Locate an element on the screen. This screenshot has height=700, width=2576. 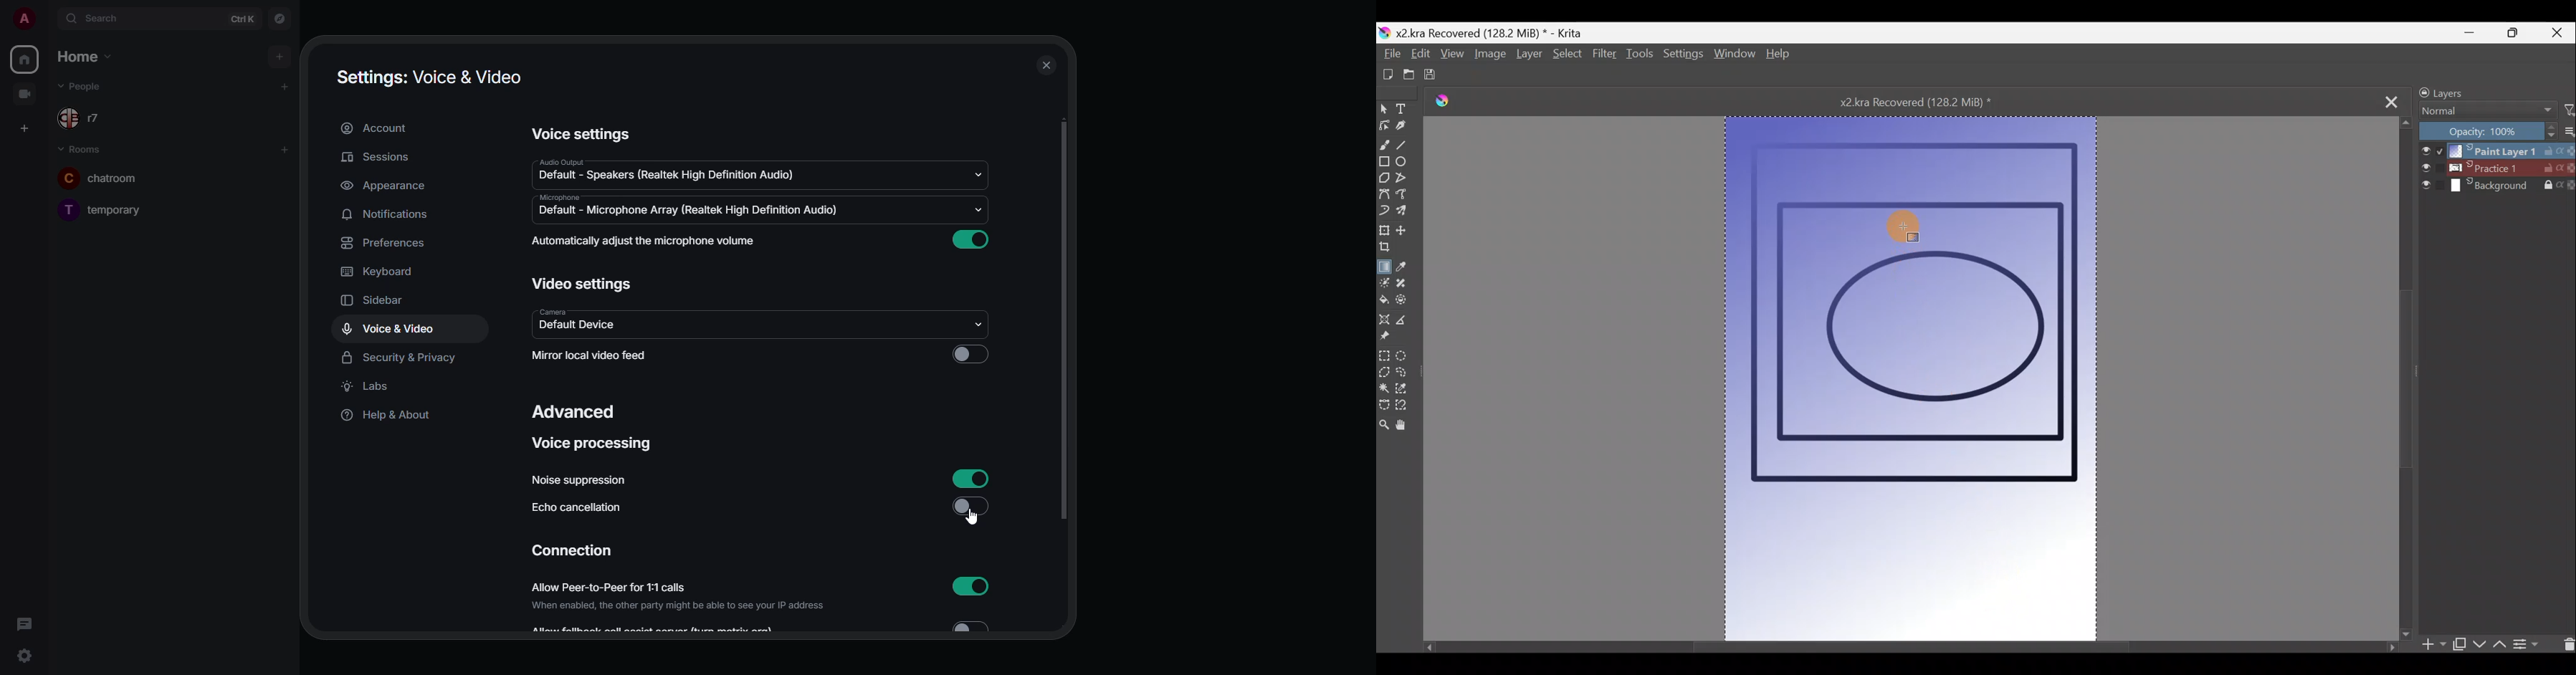
Multibrush tool is located at coordinates (1406, 212).